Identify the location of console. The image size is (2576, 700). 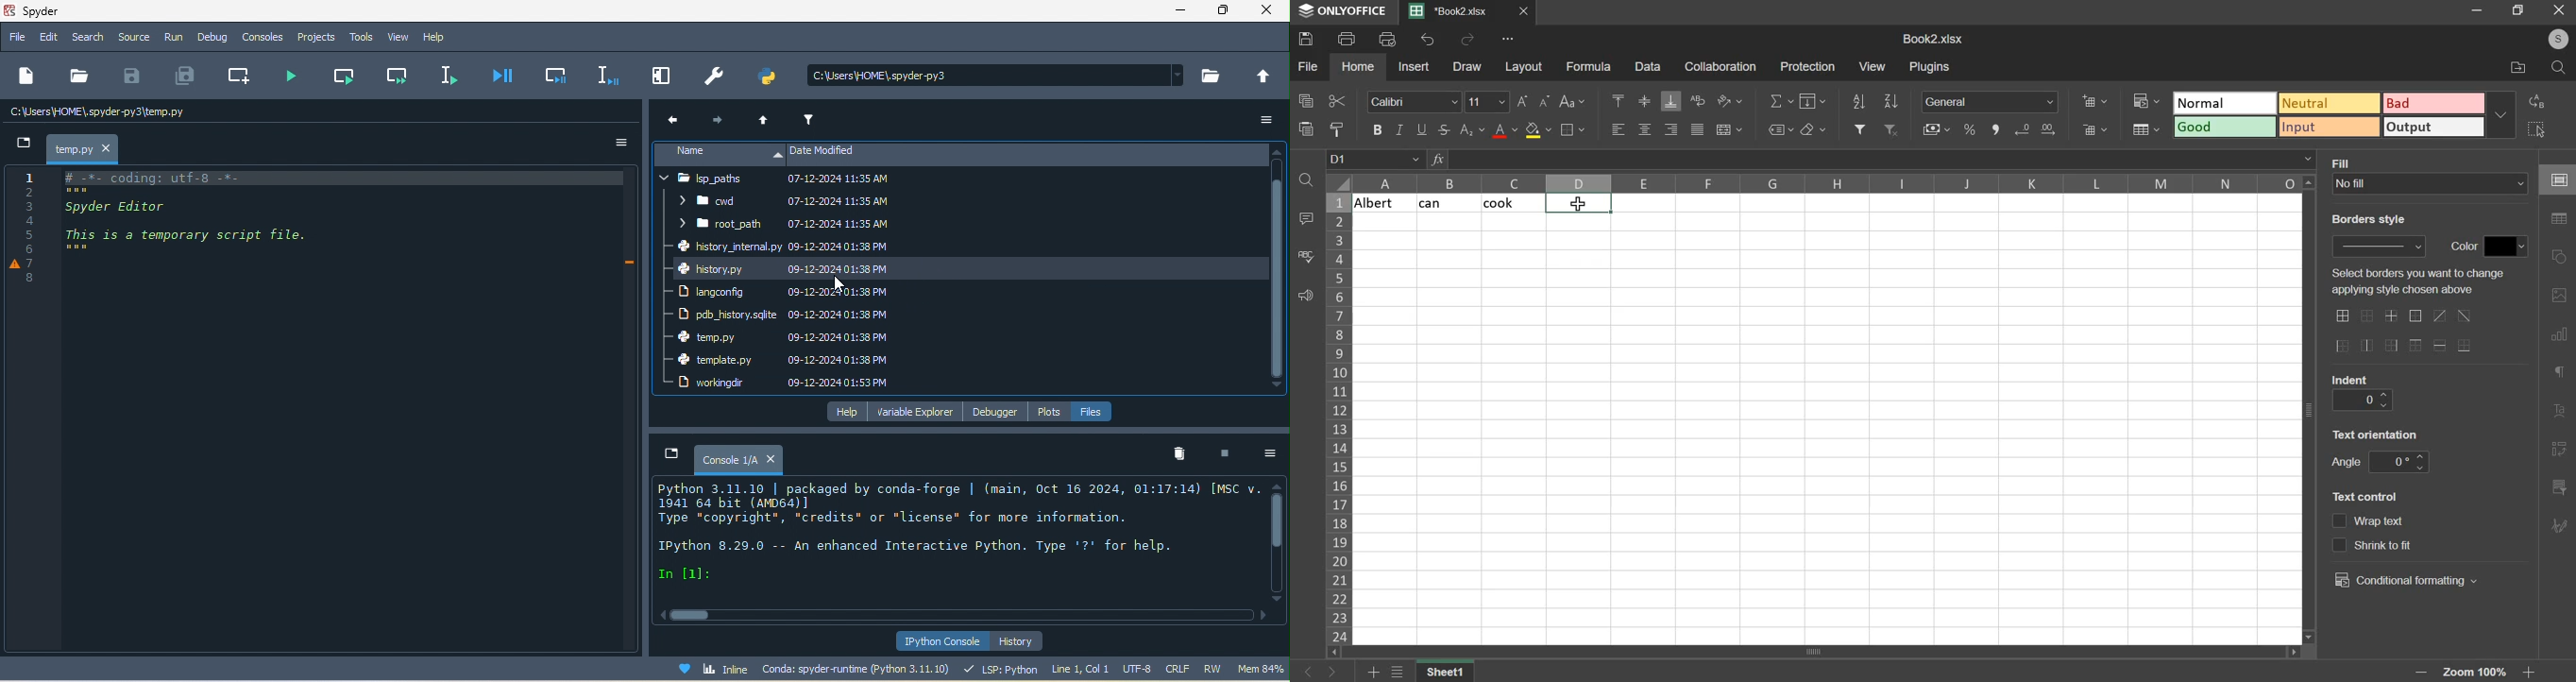
(260, 37).